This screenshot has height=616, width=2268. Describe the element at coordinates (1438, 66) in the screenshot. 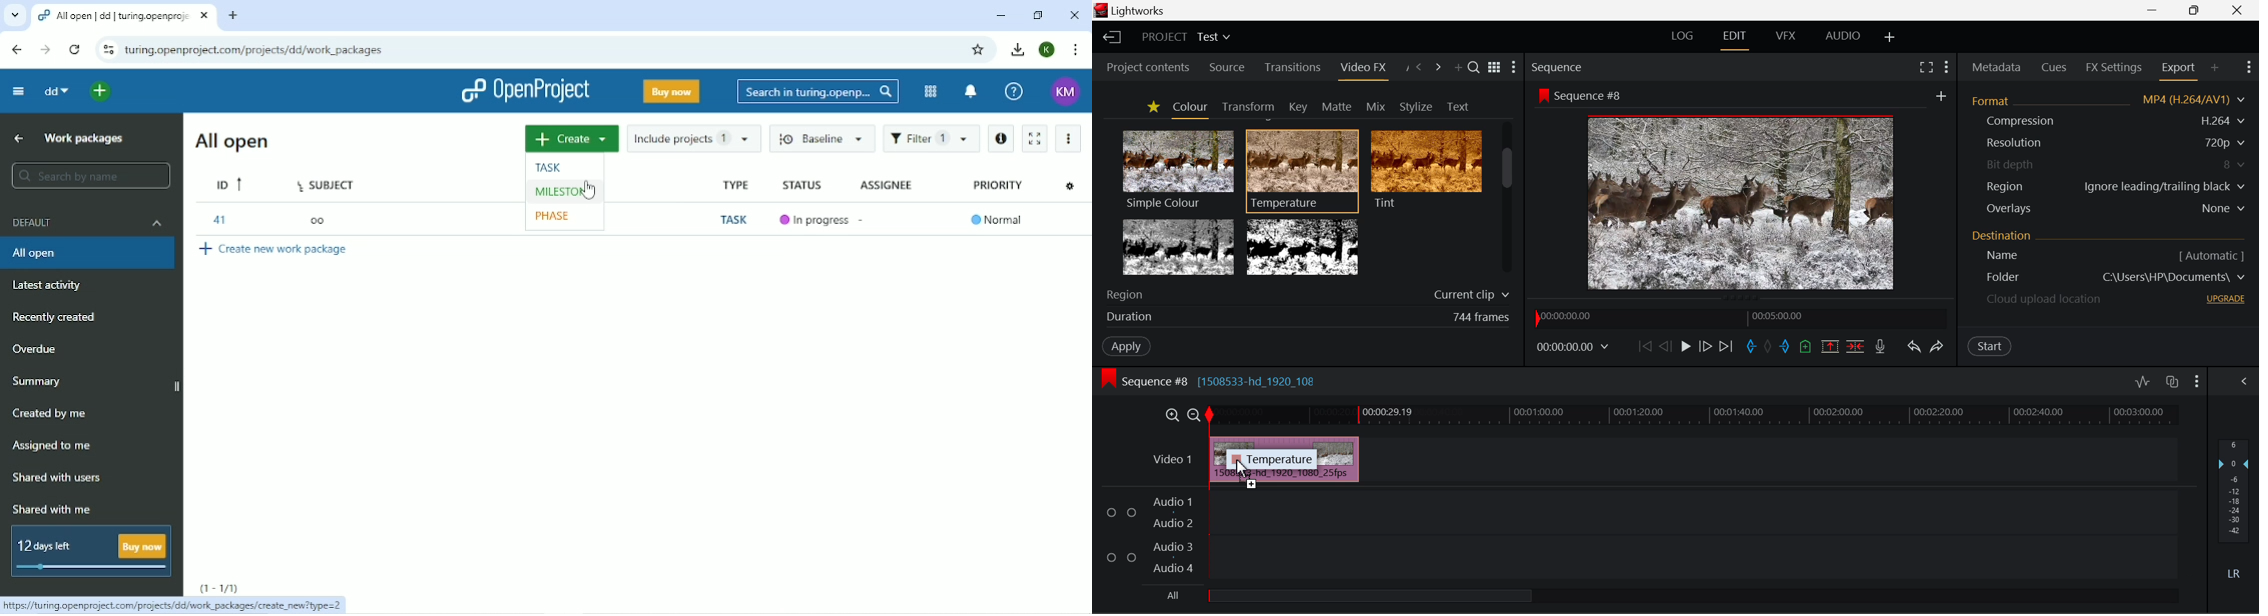

I see `Next Panel` at that location.